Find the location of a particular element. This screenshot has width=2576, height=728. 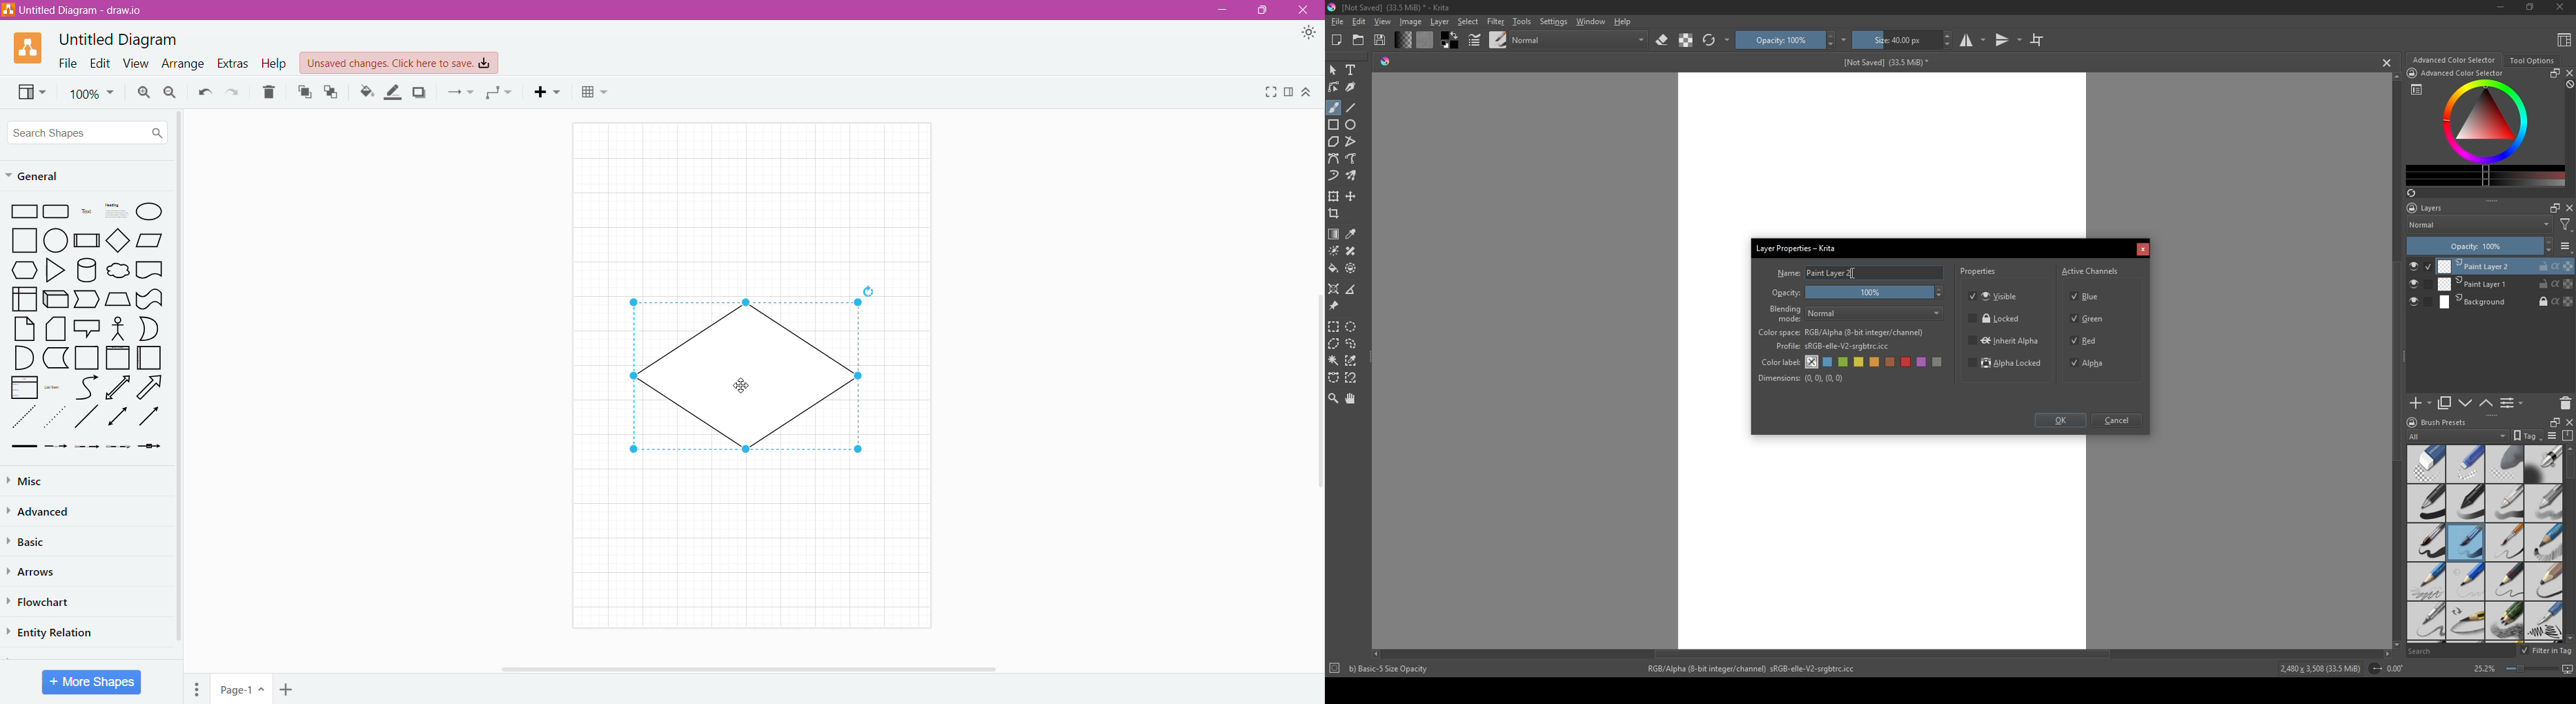

Dimensions (0,0),(0,0) is located at coordinates (1801, 378).